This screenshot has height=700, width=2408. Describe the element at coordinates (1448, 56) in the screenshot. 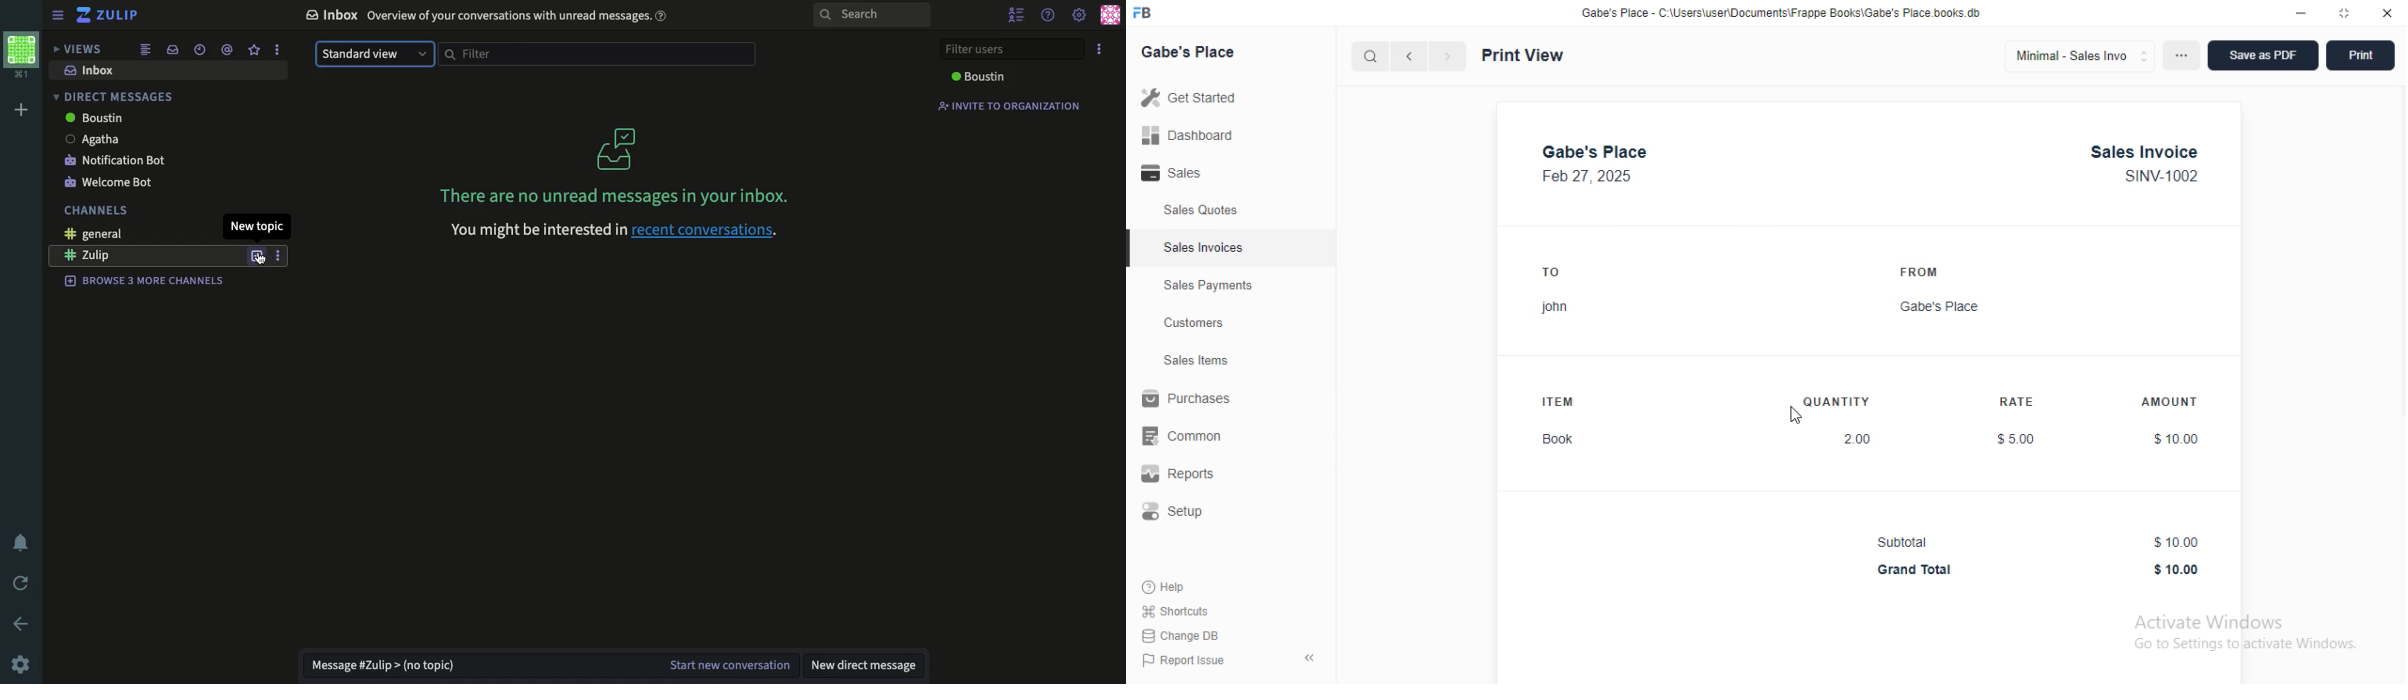

I see `next` at that location.